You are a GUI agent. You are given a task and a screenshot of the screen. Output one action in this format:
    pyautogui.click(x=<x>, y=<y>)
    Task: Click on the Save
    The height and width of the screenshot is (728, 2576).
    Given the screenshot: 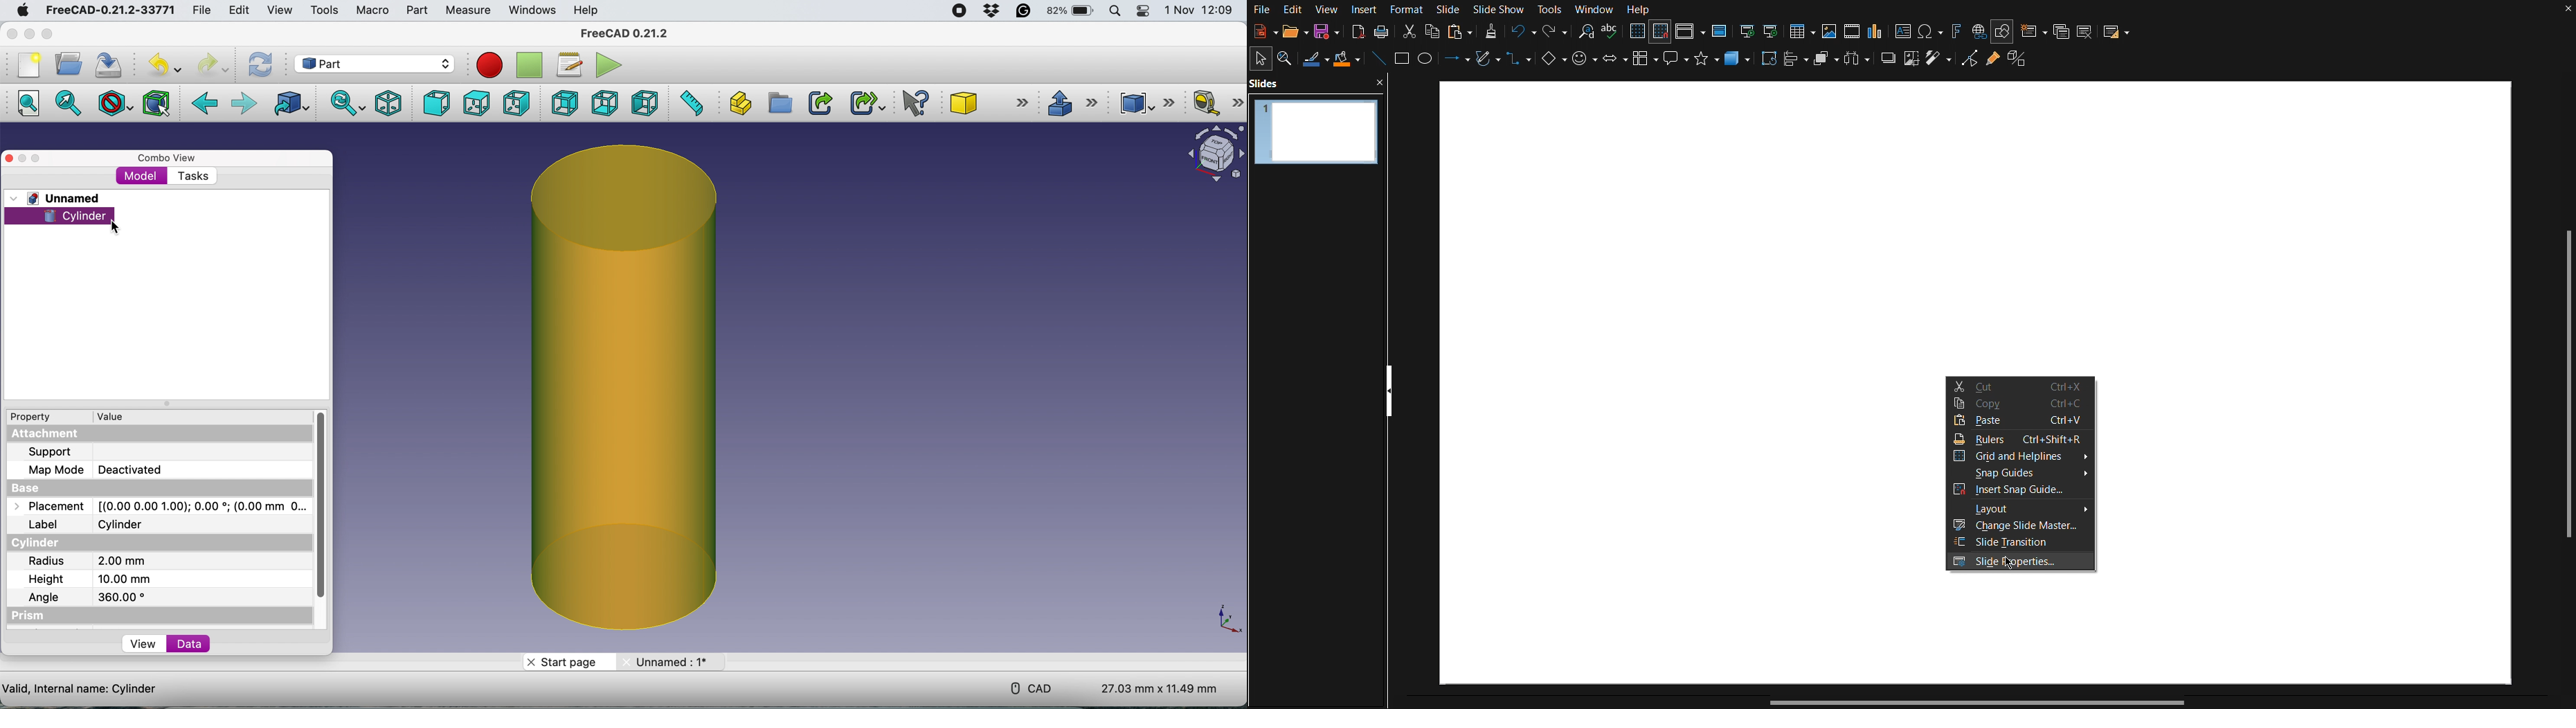 What is the action you would take?
    pyautogui.click(x=1324, y=33)
    